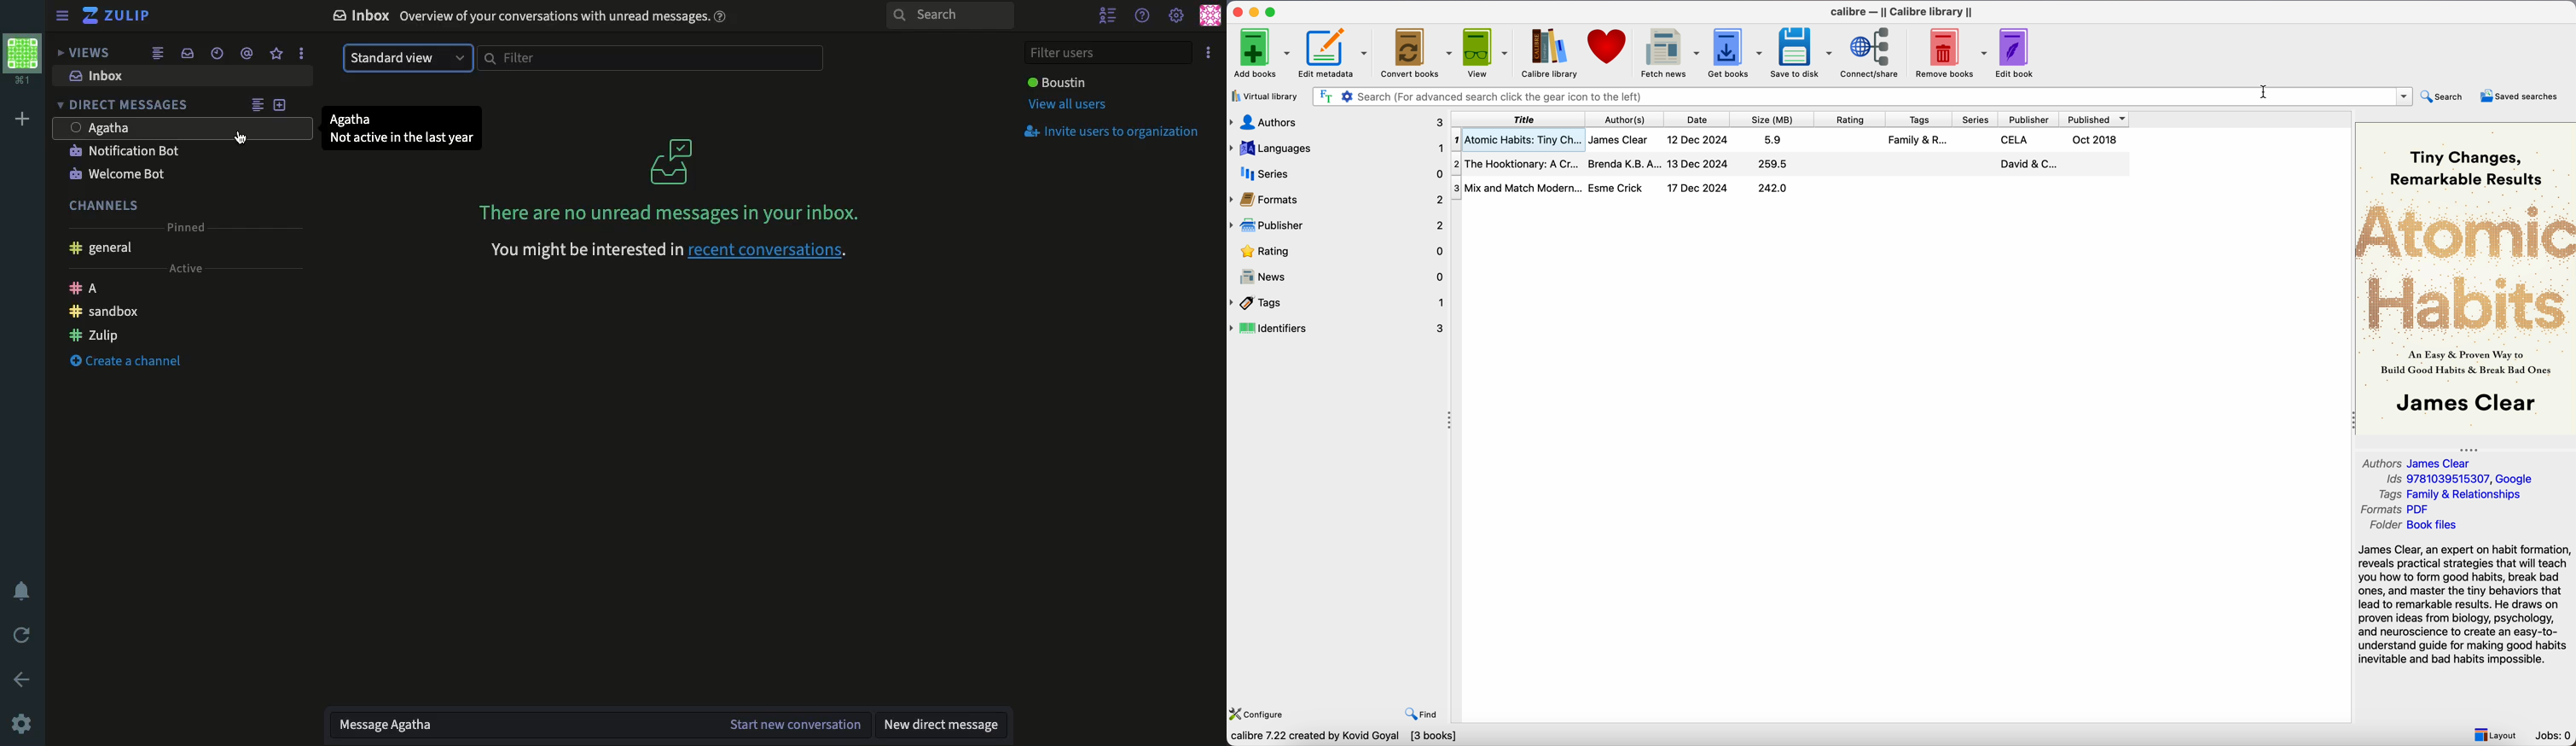  Describe the element at coordinates (1484, 52) in the screenshot. I see `view` at that location.